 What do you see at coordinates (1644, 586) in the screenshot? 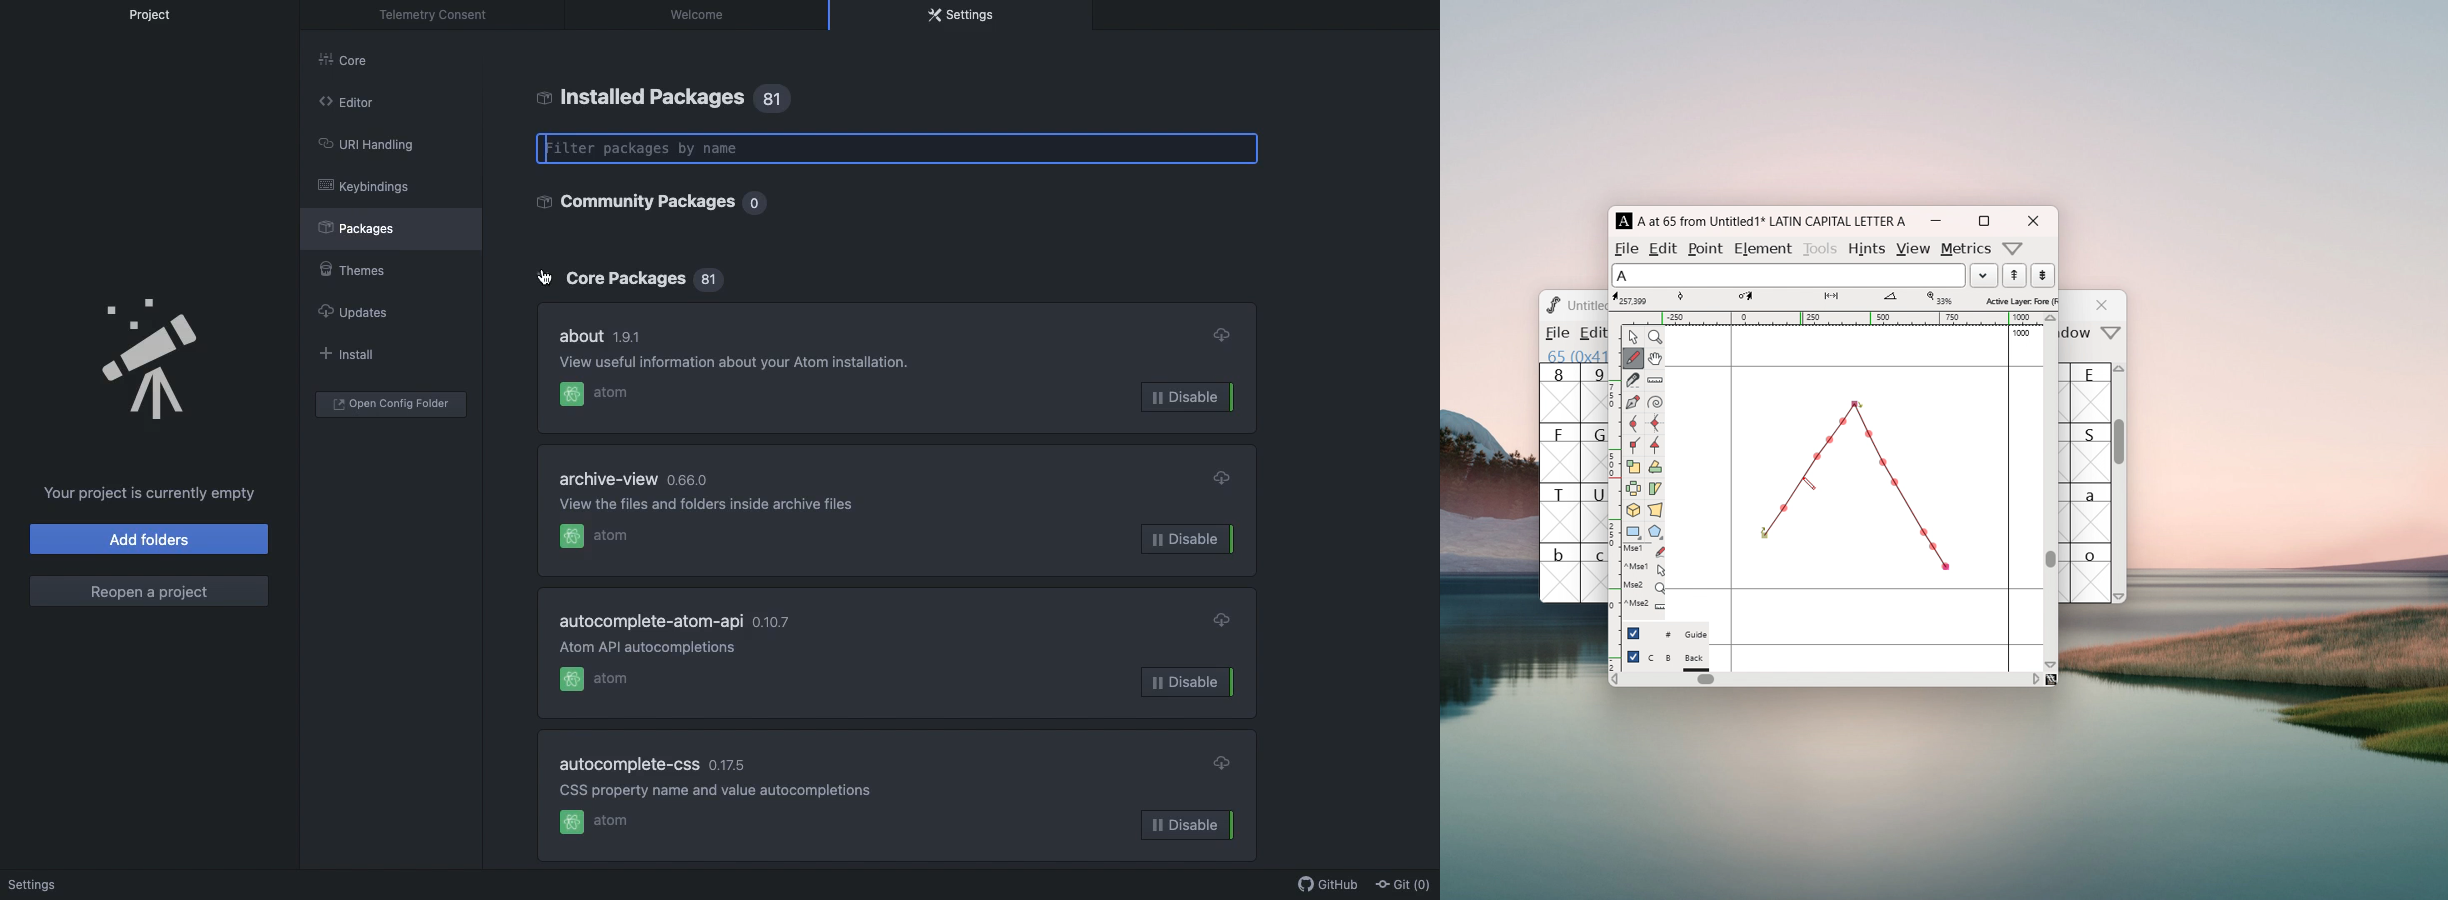
I see `Mse2` at bounding box center [1644, 586].